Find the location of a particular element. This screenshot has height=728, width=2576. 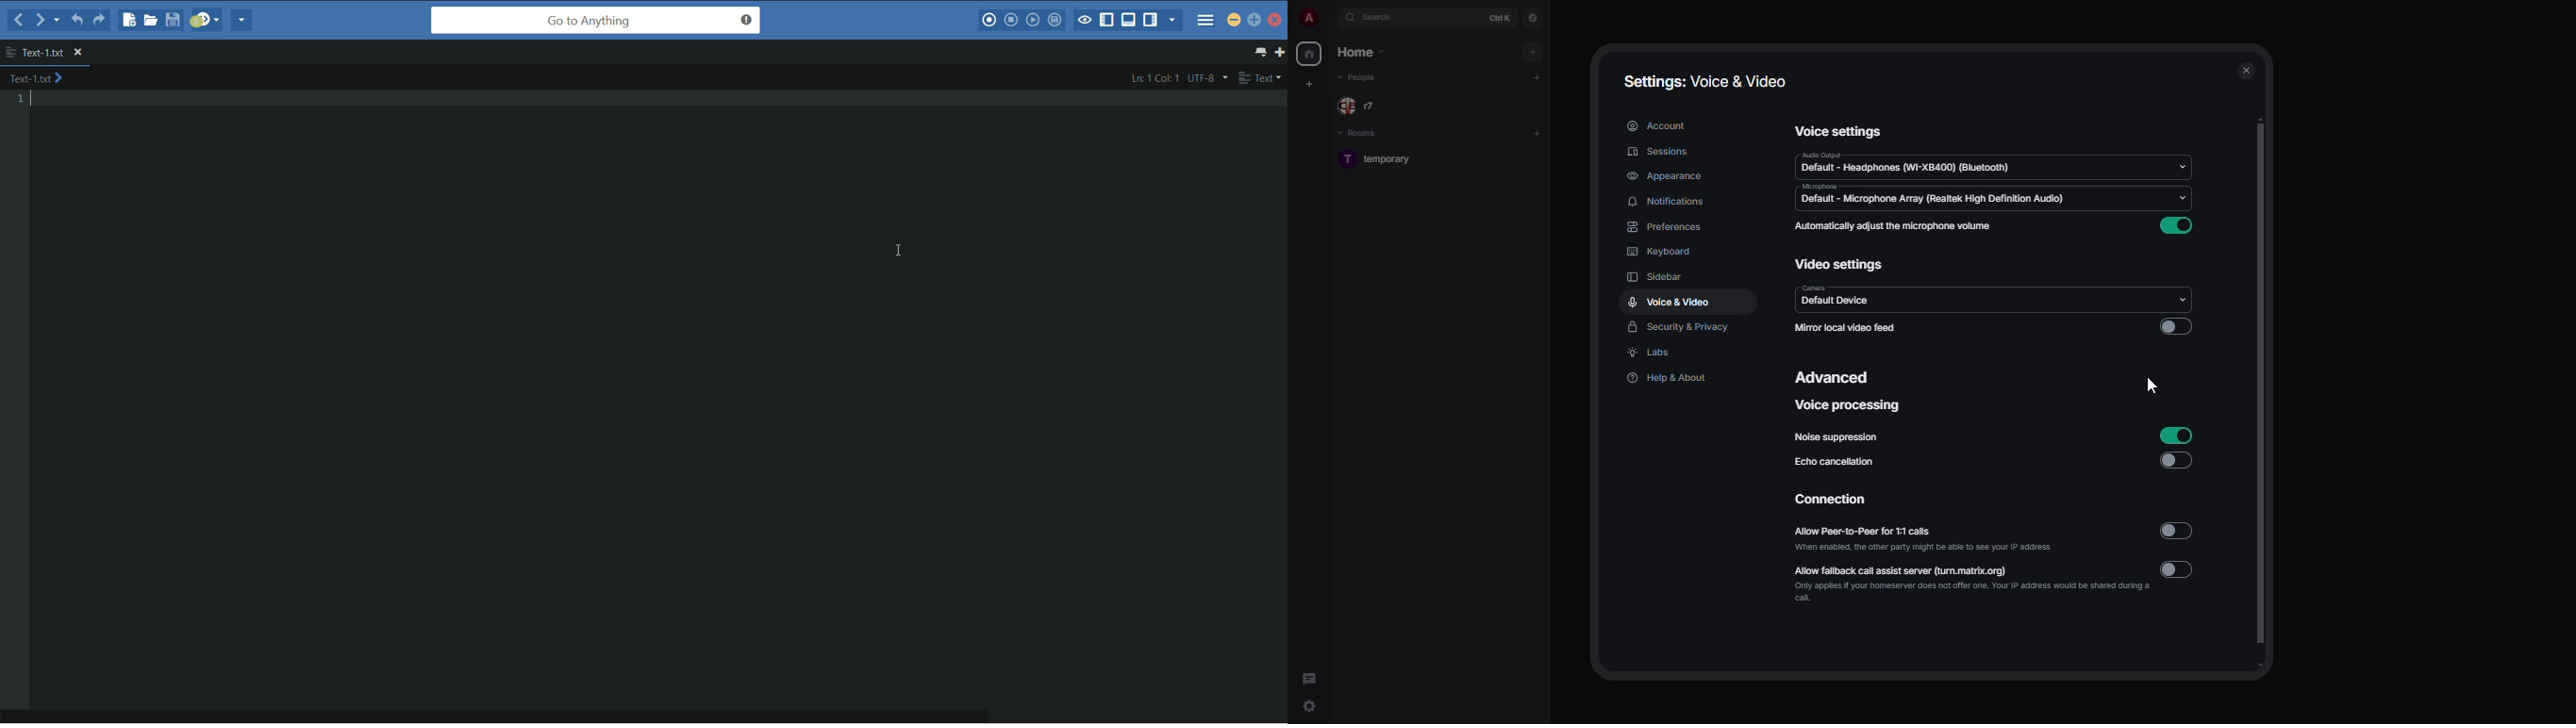

disabled is located at coordinates (2179, 532).